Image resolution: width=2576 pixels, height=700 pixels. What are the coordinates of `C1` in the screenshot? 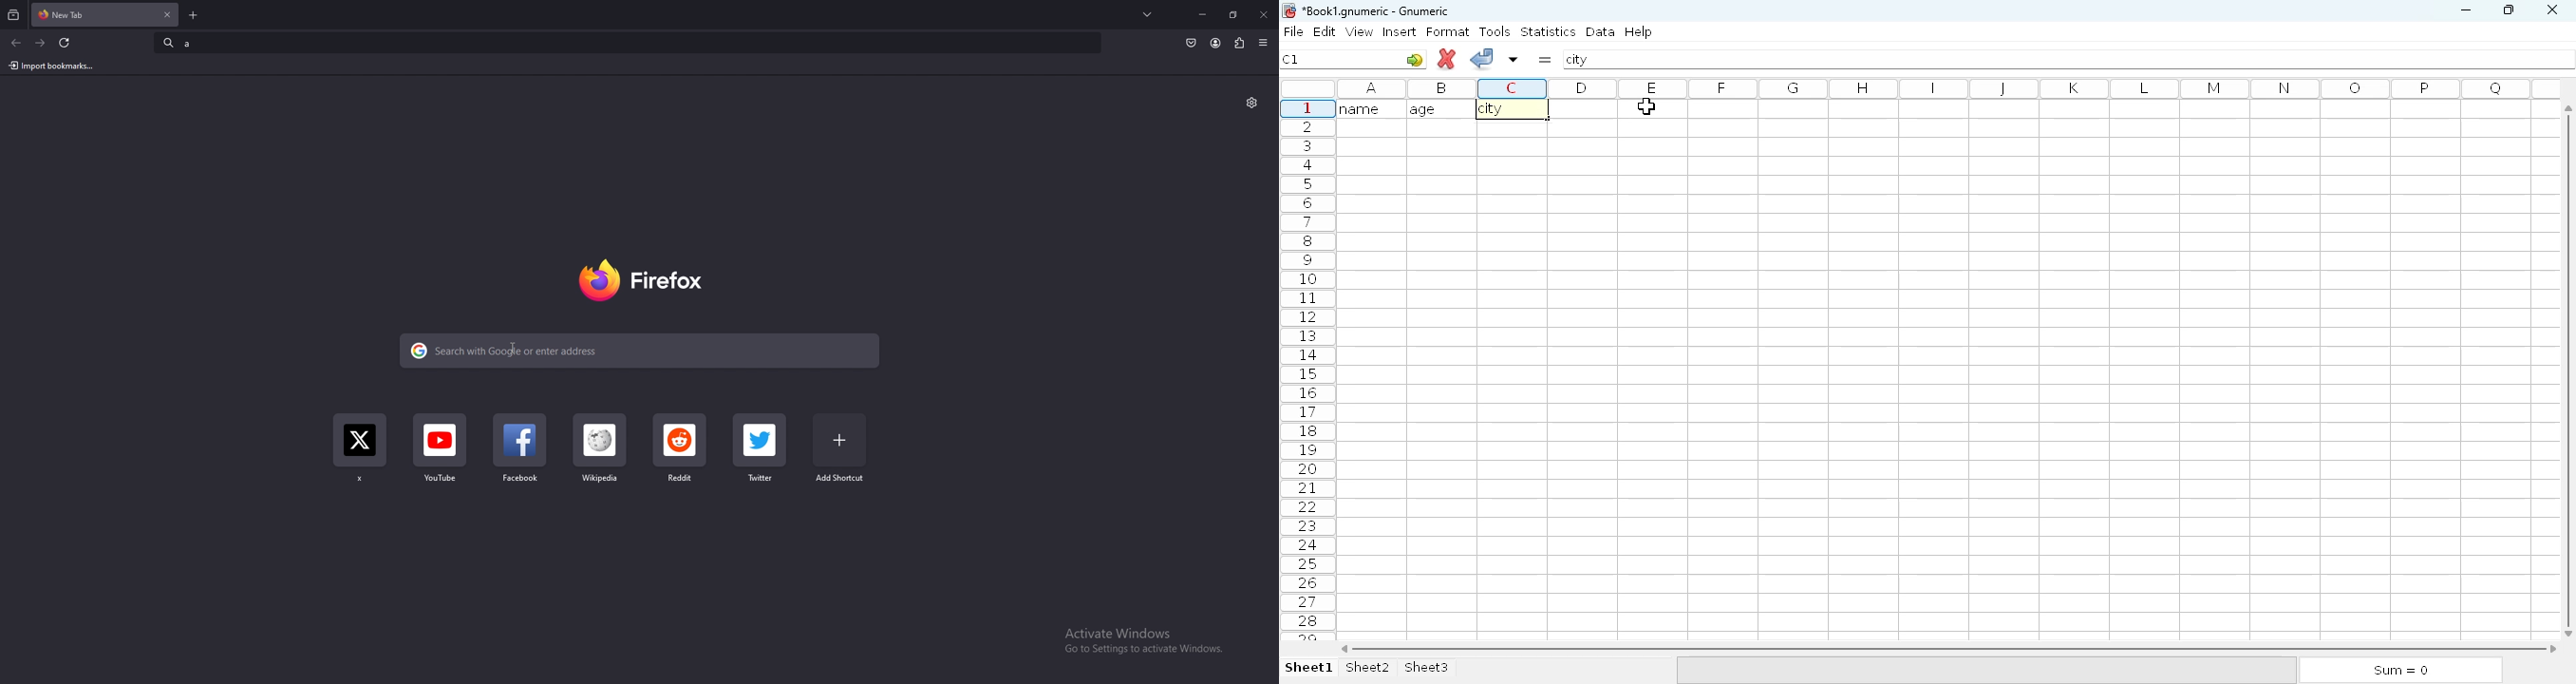 It's located at (1290, 59).